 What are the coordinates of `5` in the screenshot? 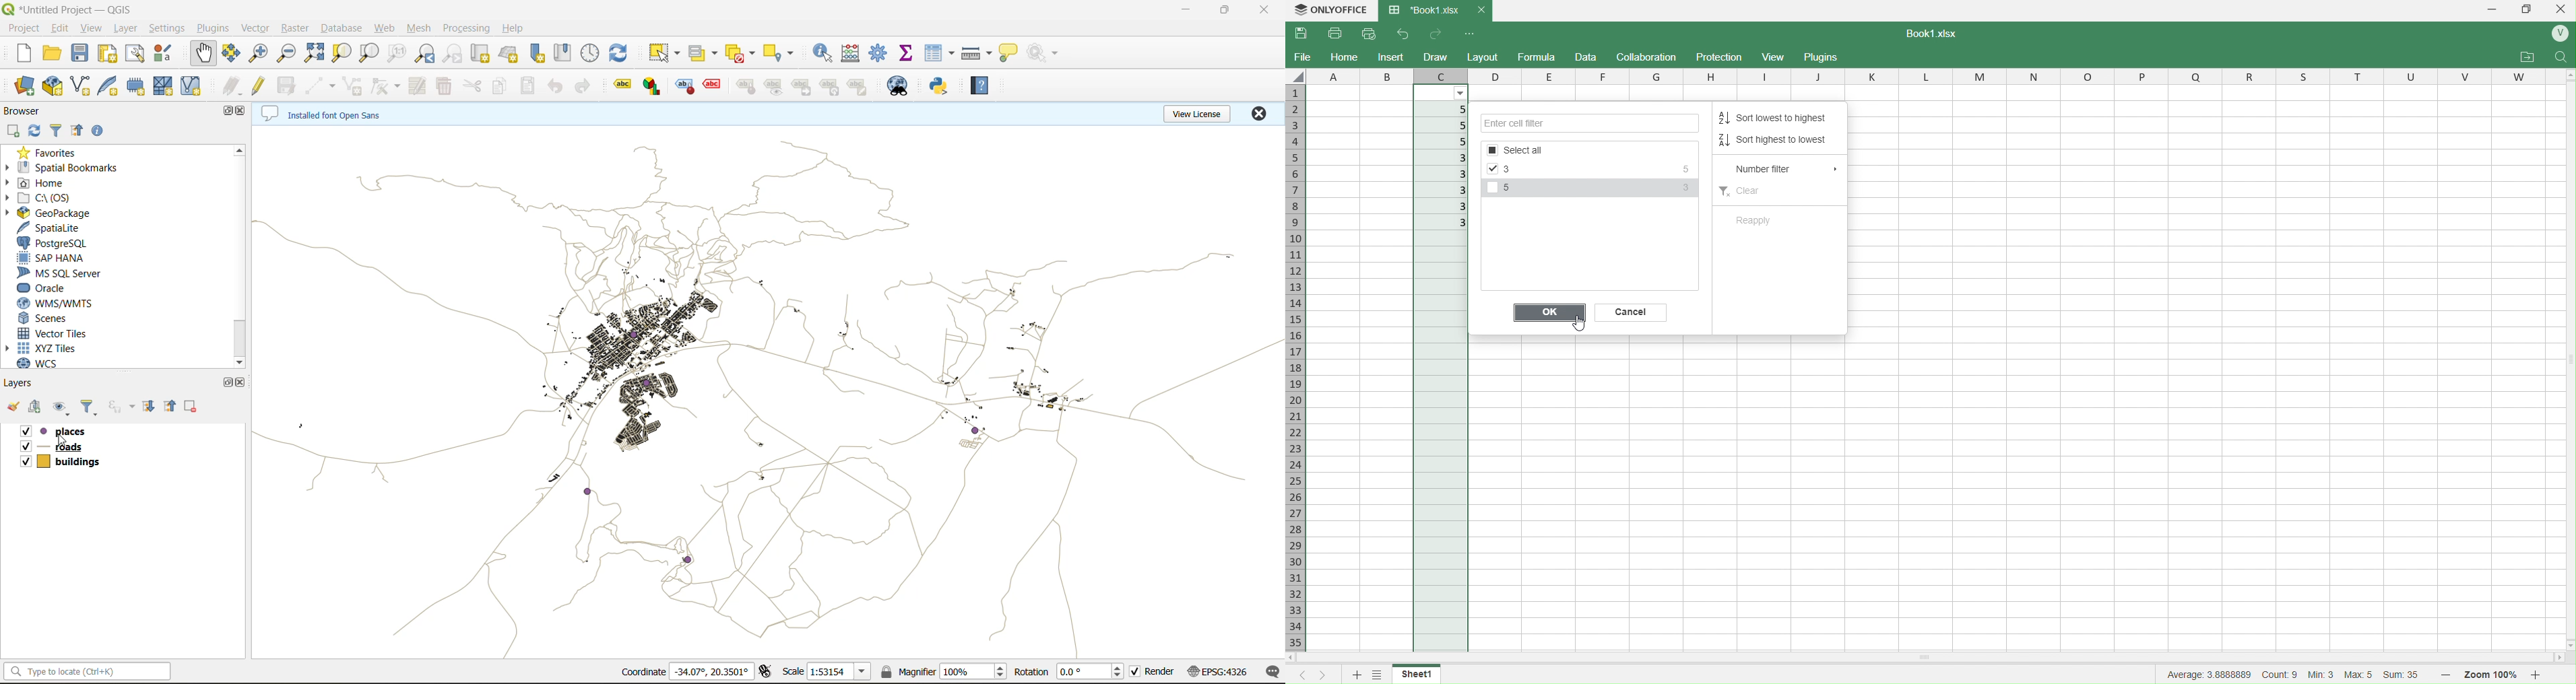 It's located at (1680, 170).